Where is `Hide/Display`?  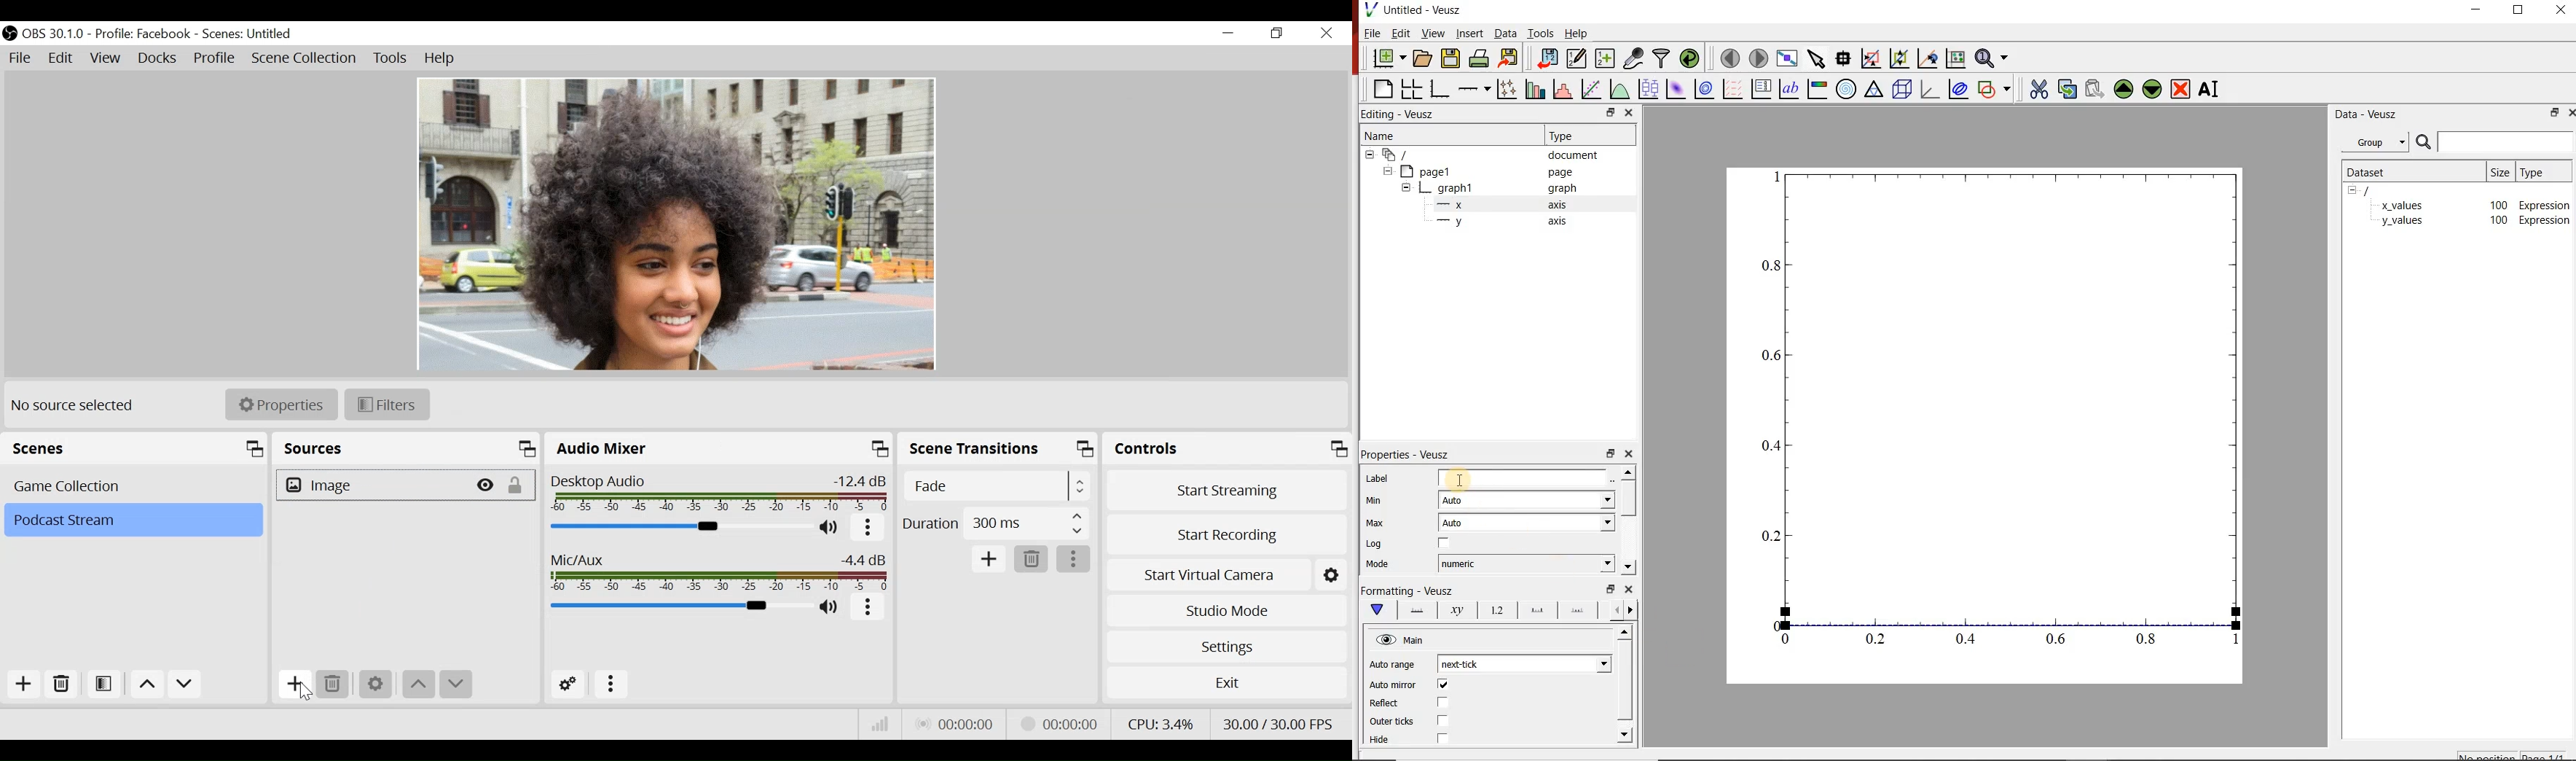
Hide/Display is located at coordinates (487, 484).